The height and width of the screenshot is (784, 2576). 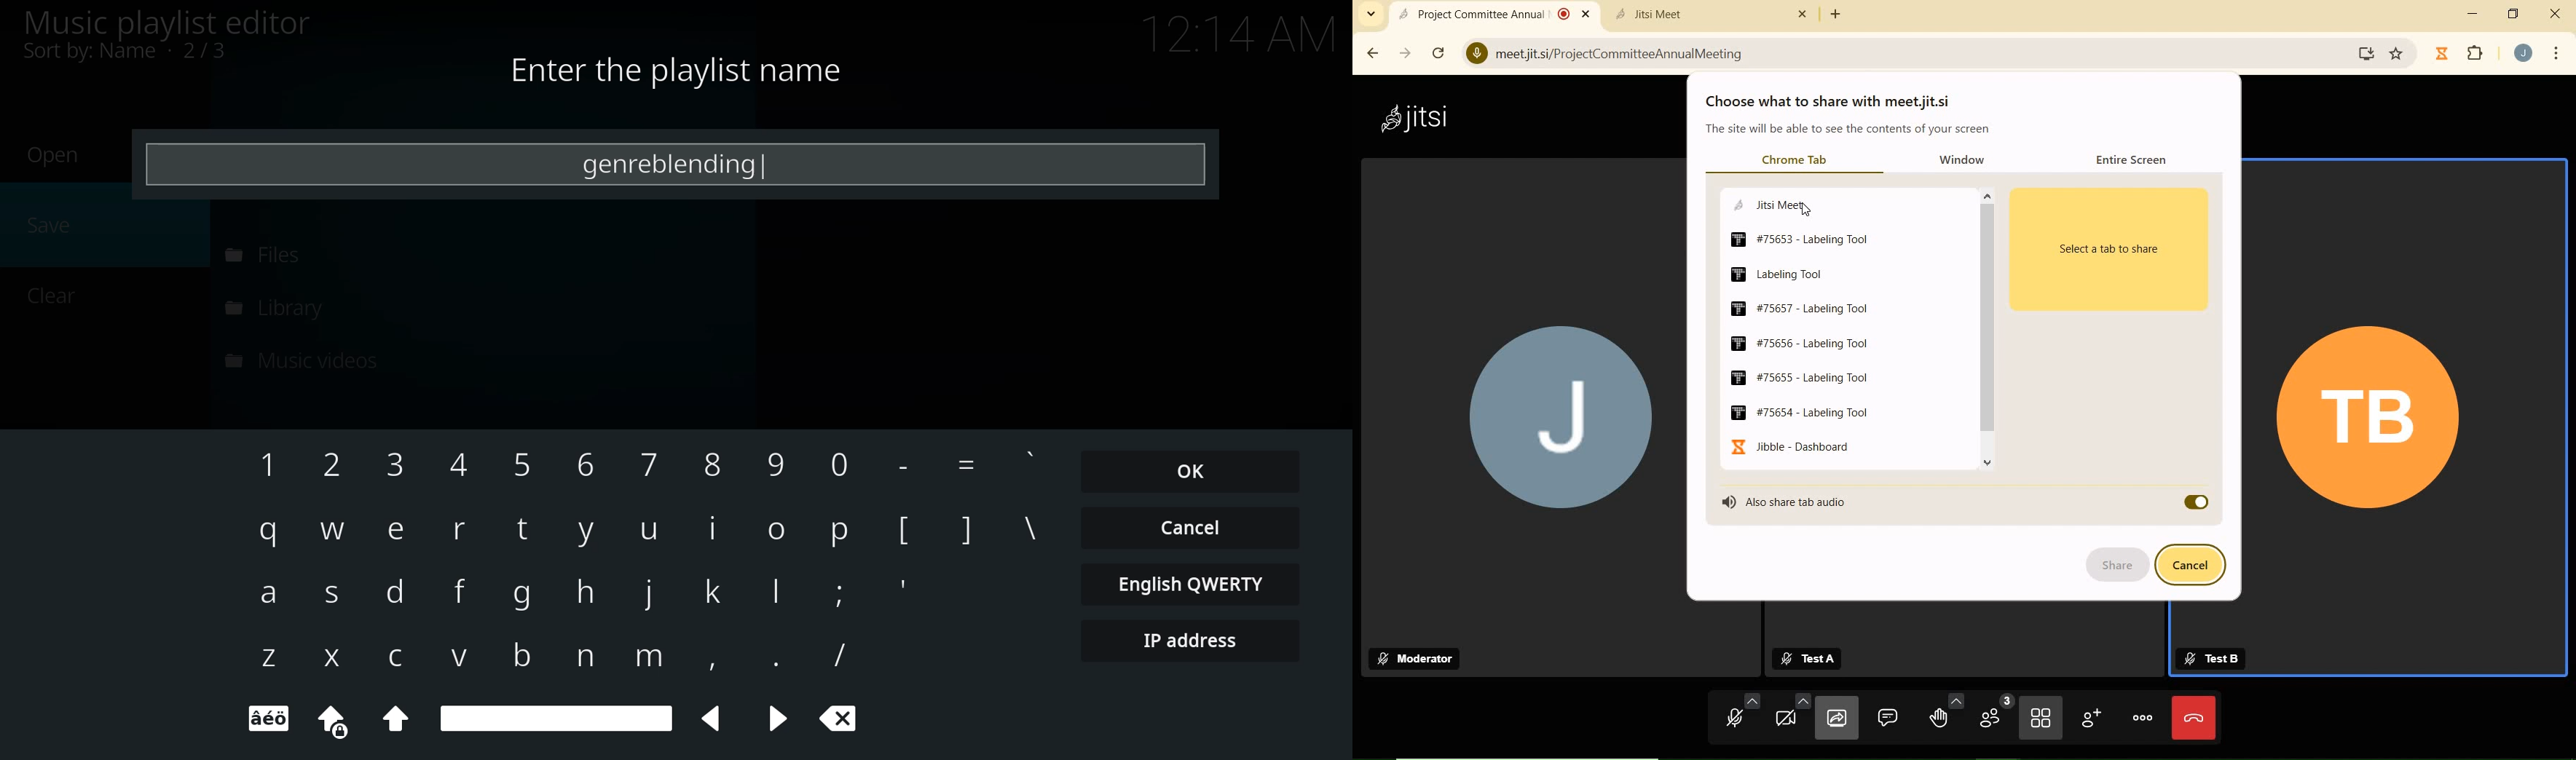 What do you see at coordinates (260, 255) in the screenshot?
I see `files` at bounding box center [260, 255].